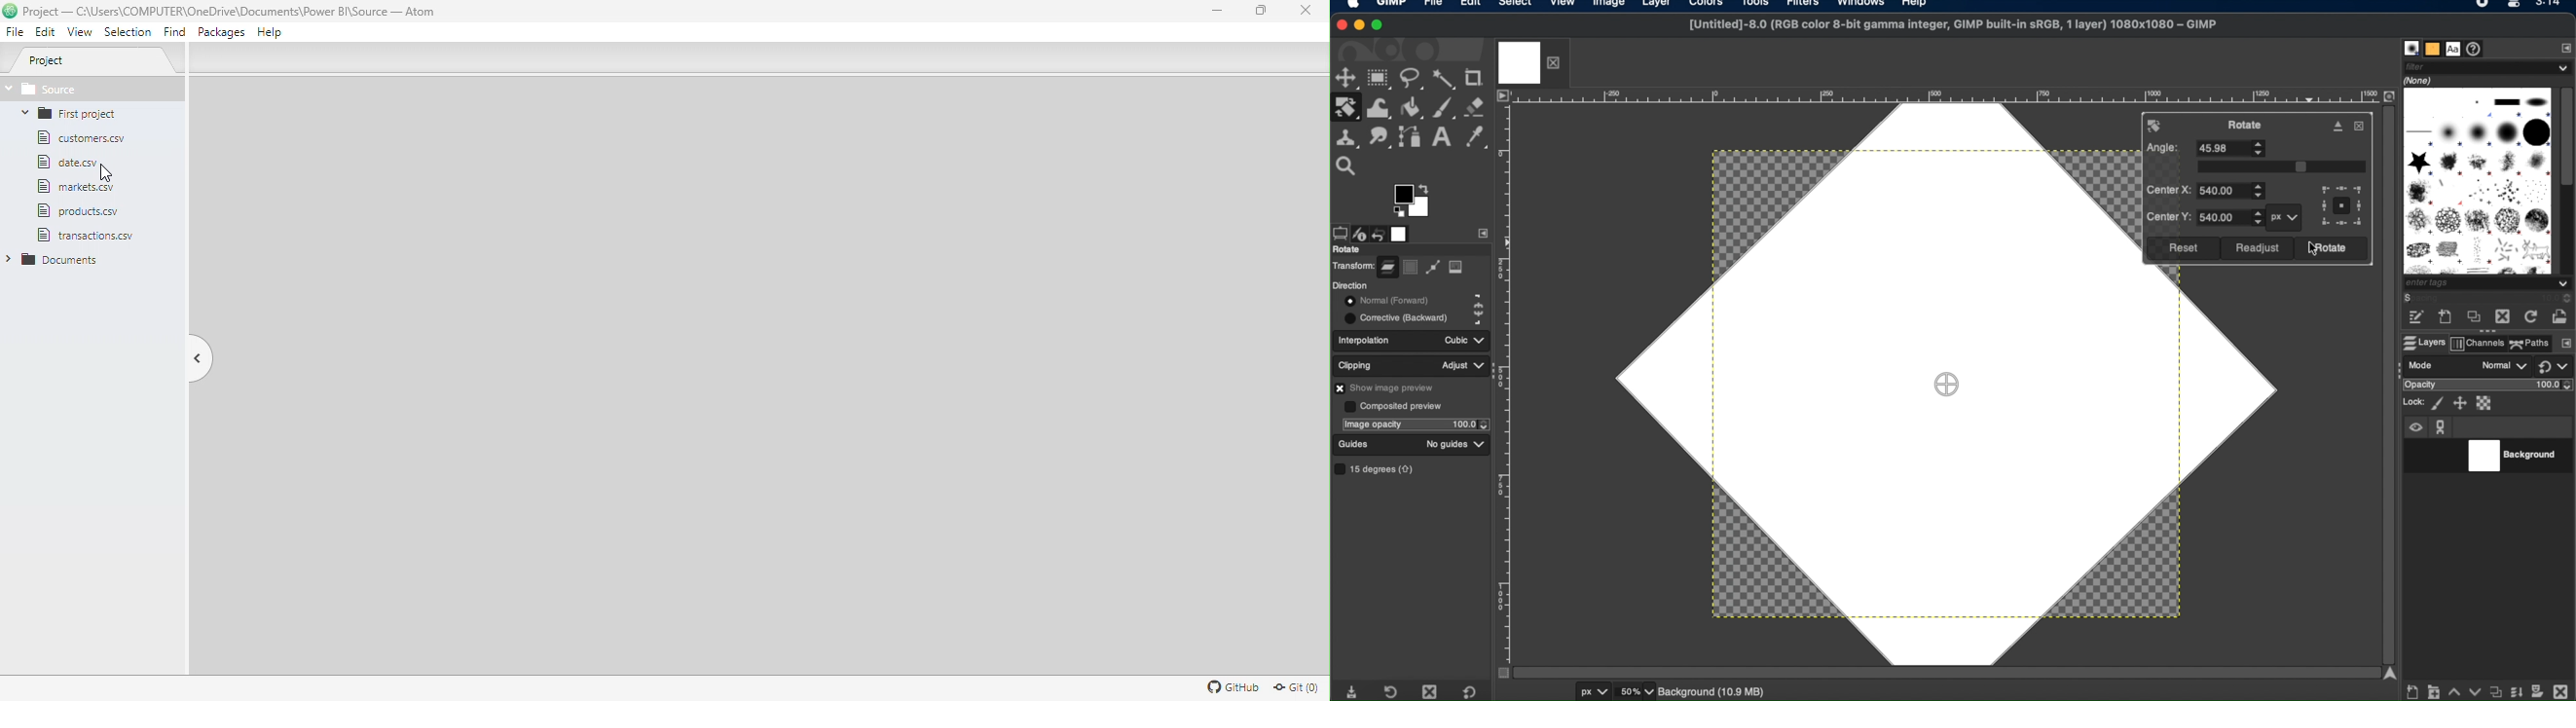 The image size is (2576, 728). What do you see at coordinates (1346, 78) in the screenshot?
I see `move tool` at bounding box center [1346, 78].